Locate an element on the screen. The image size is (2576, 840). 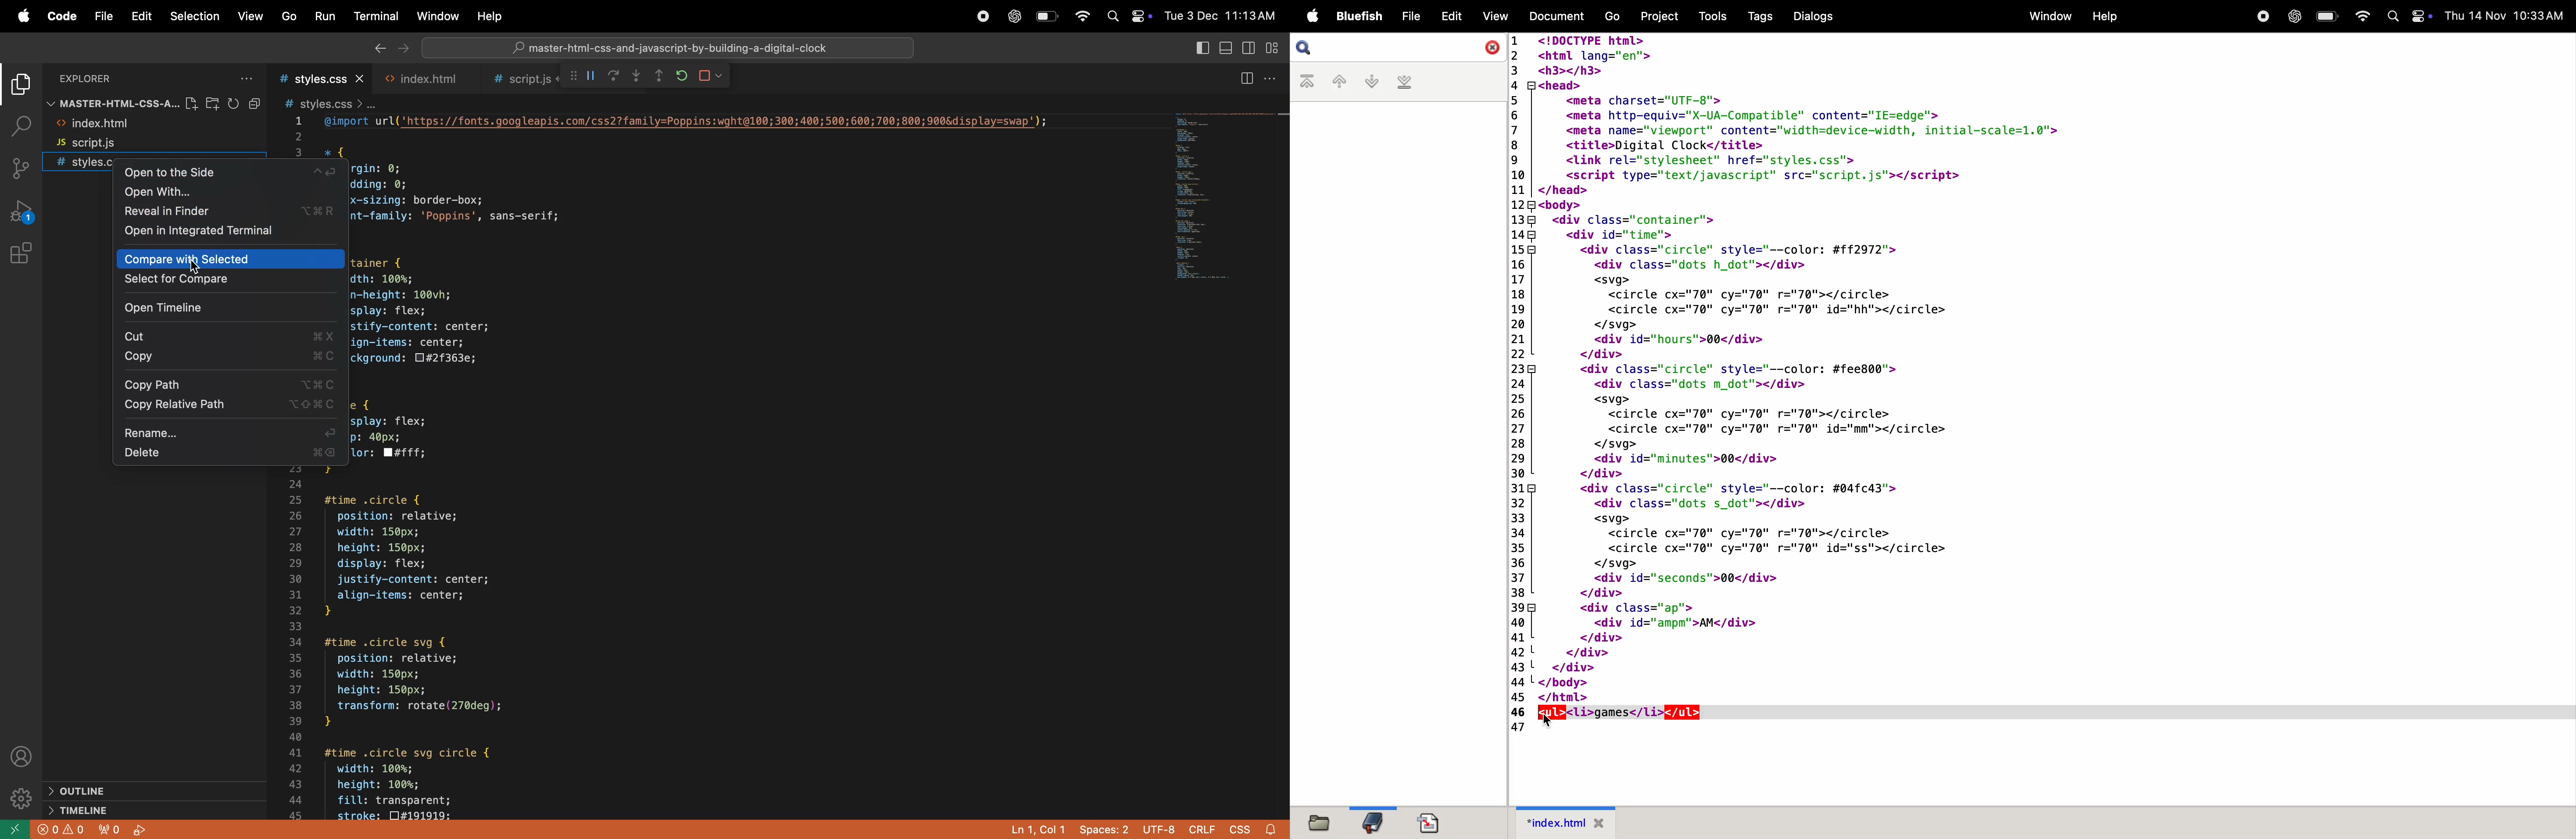
delete is located at coordinates (229, 454).